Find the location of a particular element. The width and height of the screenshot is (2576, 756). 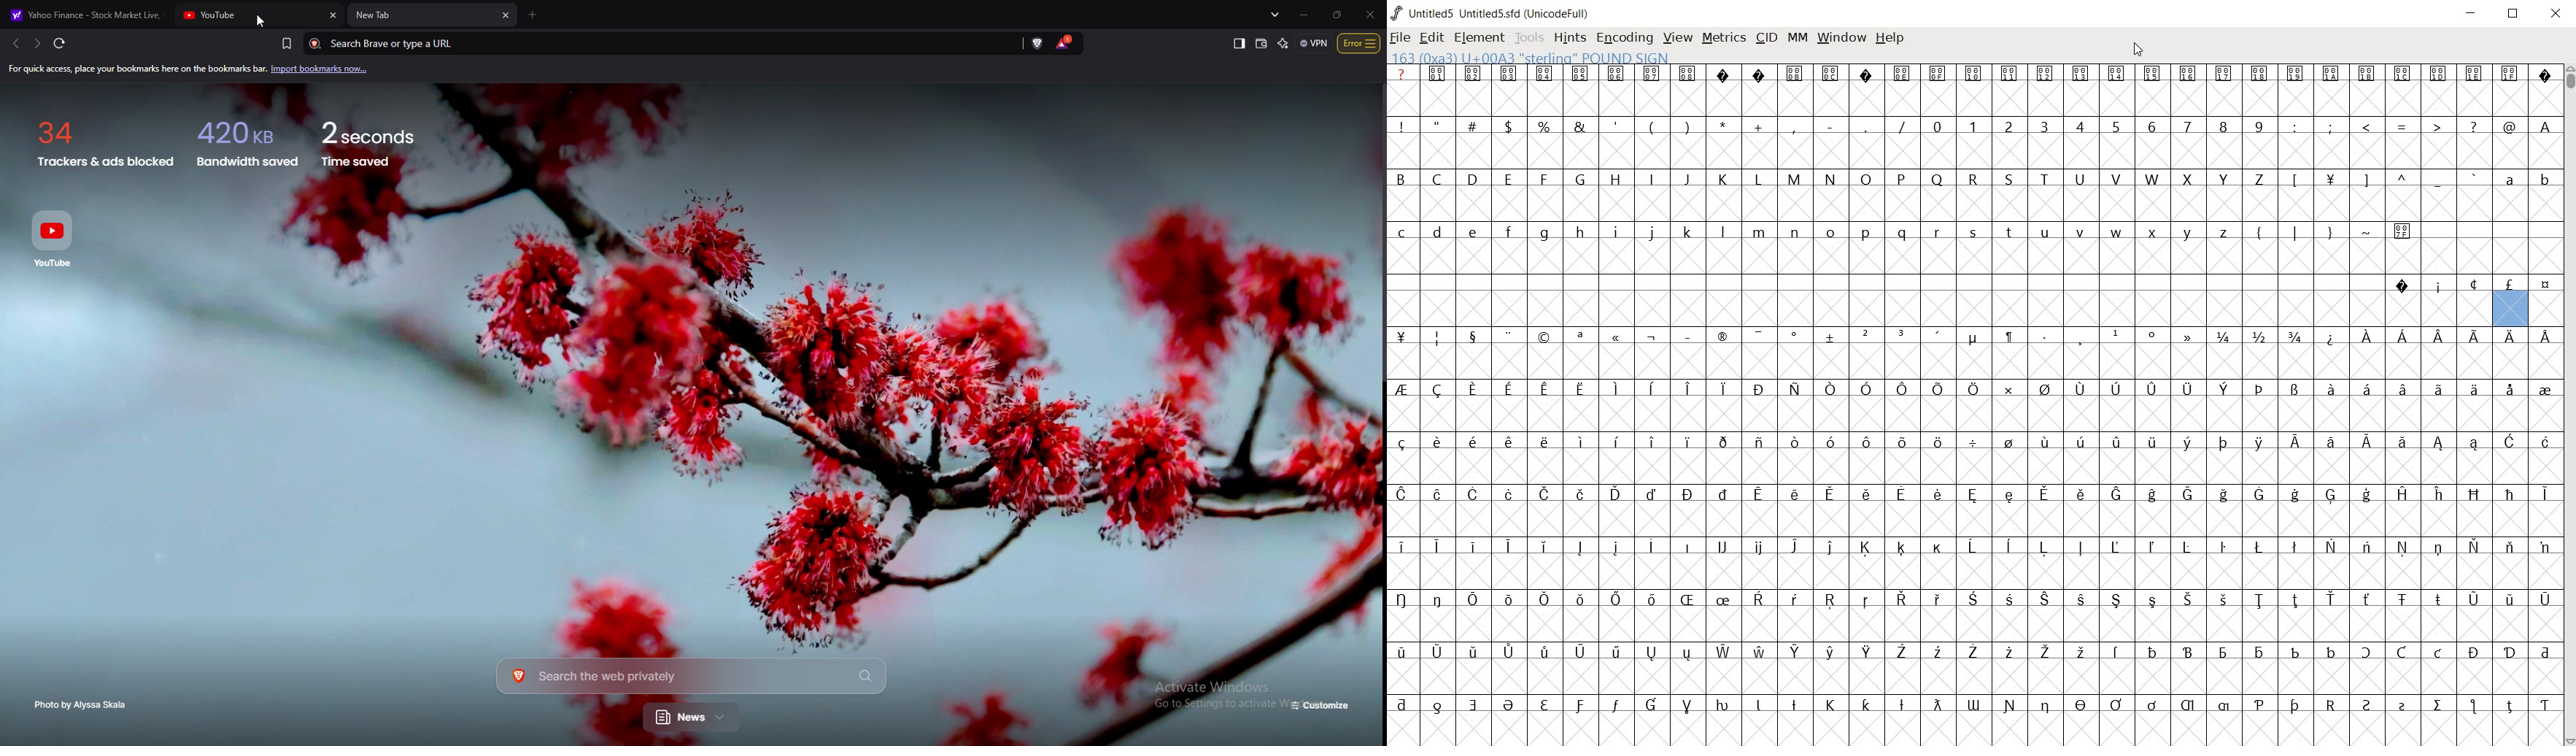

forward is located at coordinates (36, 43).